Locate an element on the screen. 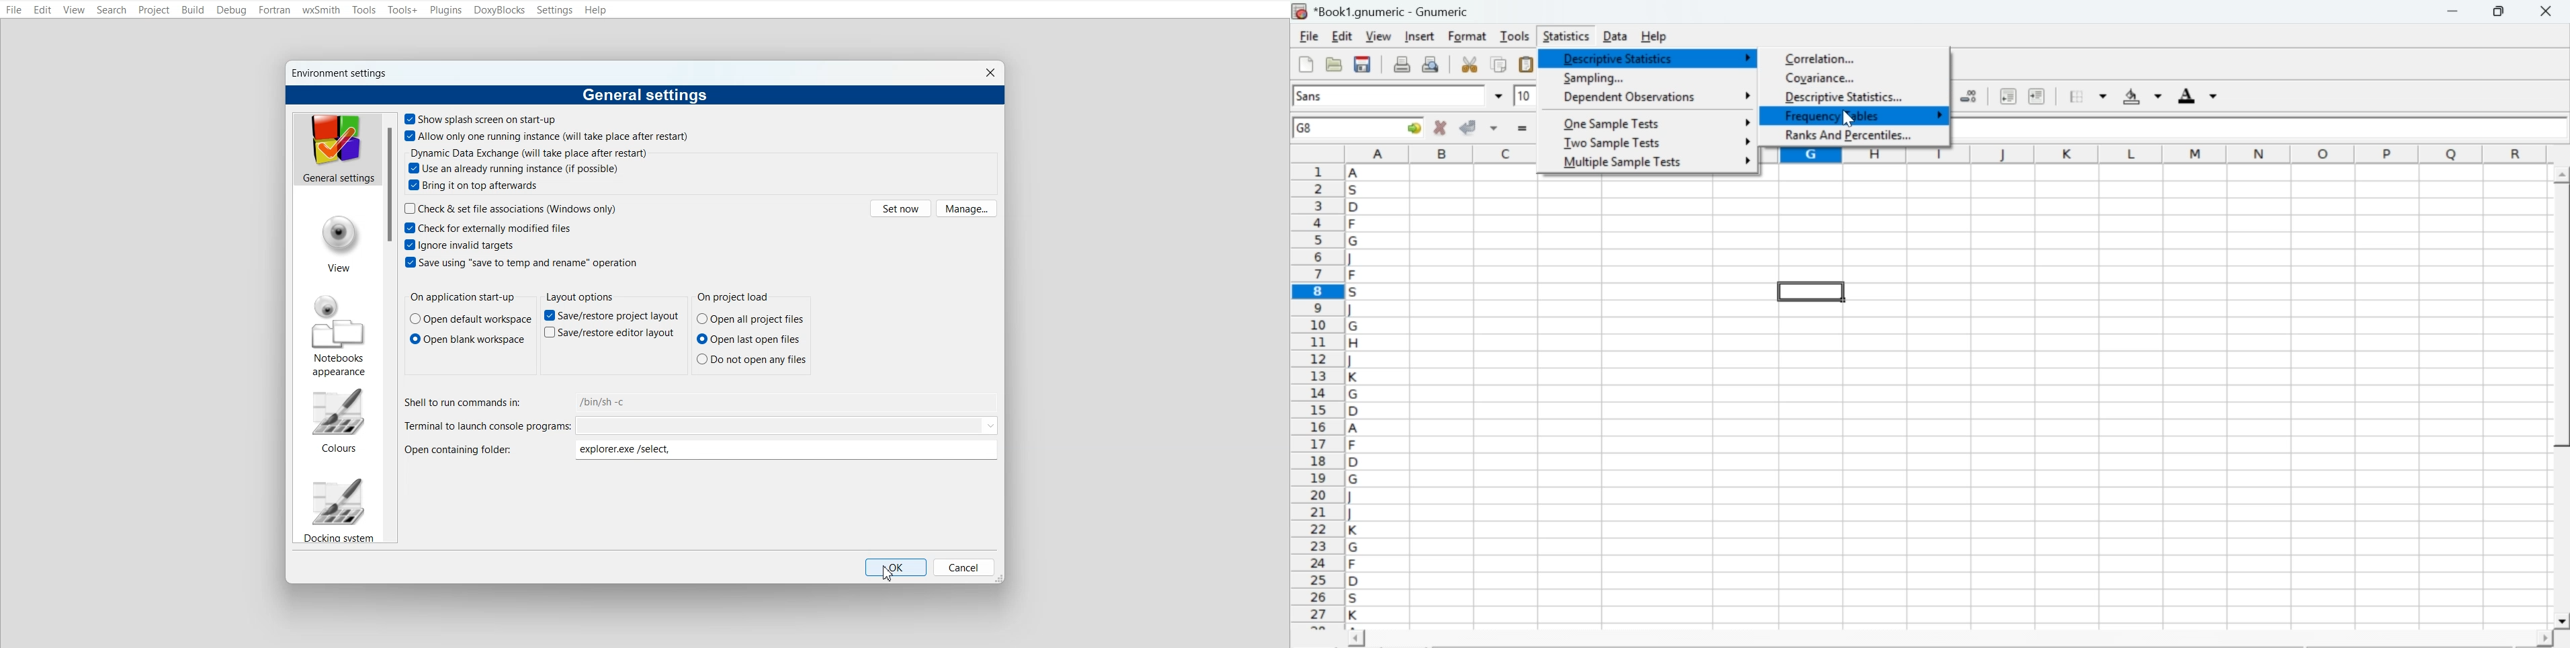  more is located at coordinates (1748, 141).